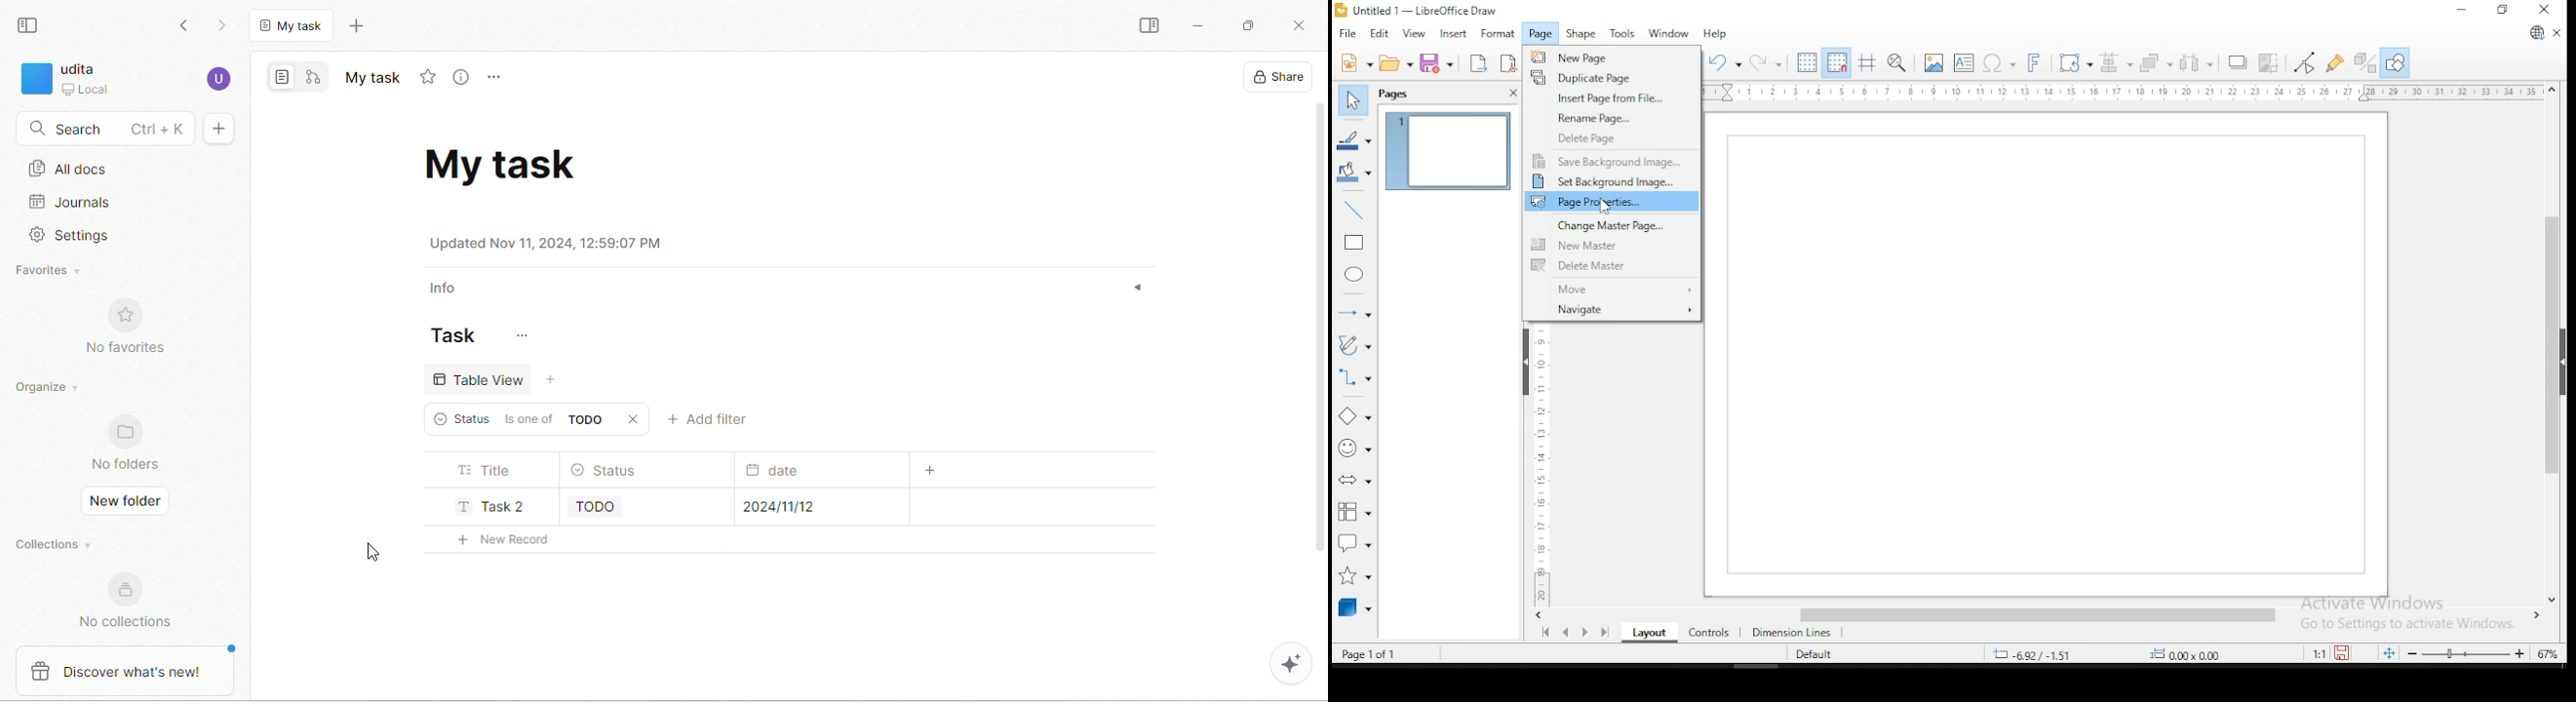  What do you see at coordinates (70, 168) in the screenshot?
I see `all docs` at bounding box center [70, 168].